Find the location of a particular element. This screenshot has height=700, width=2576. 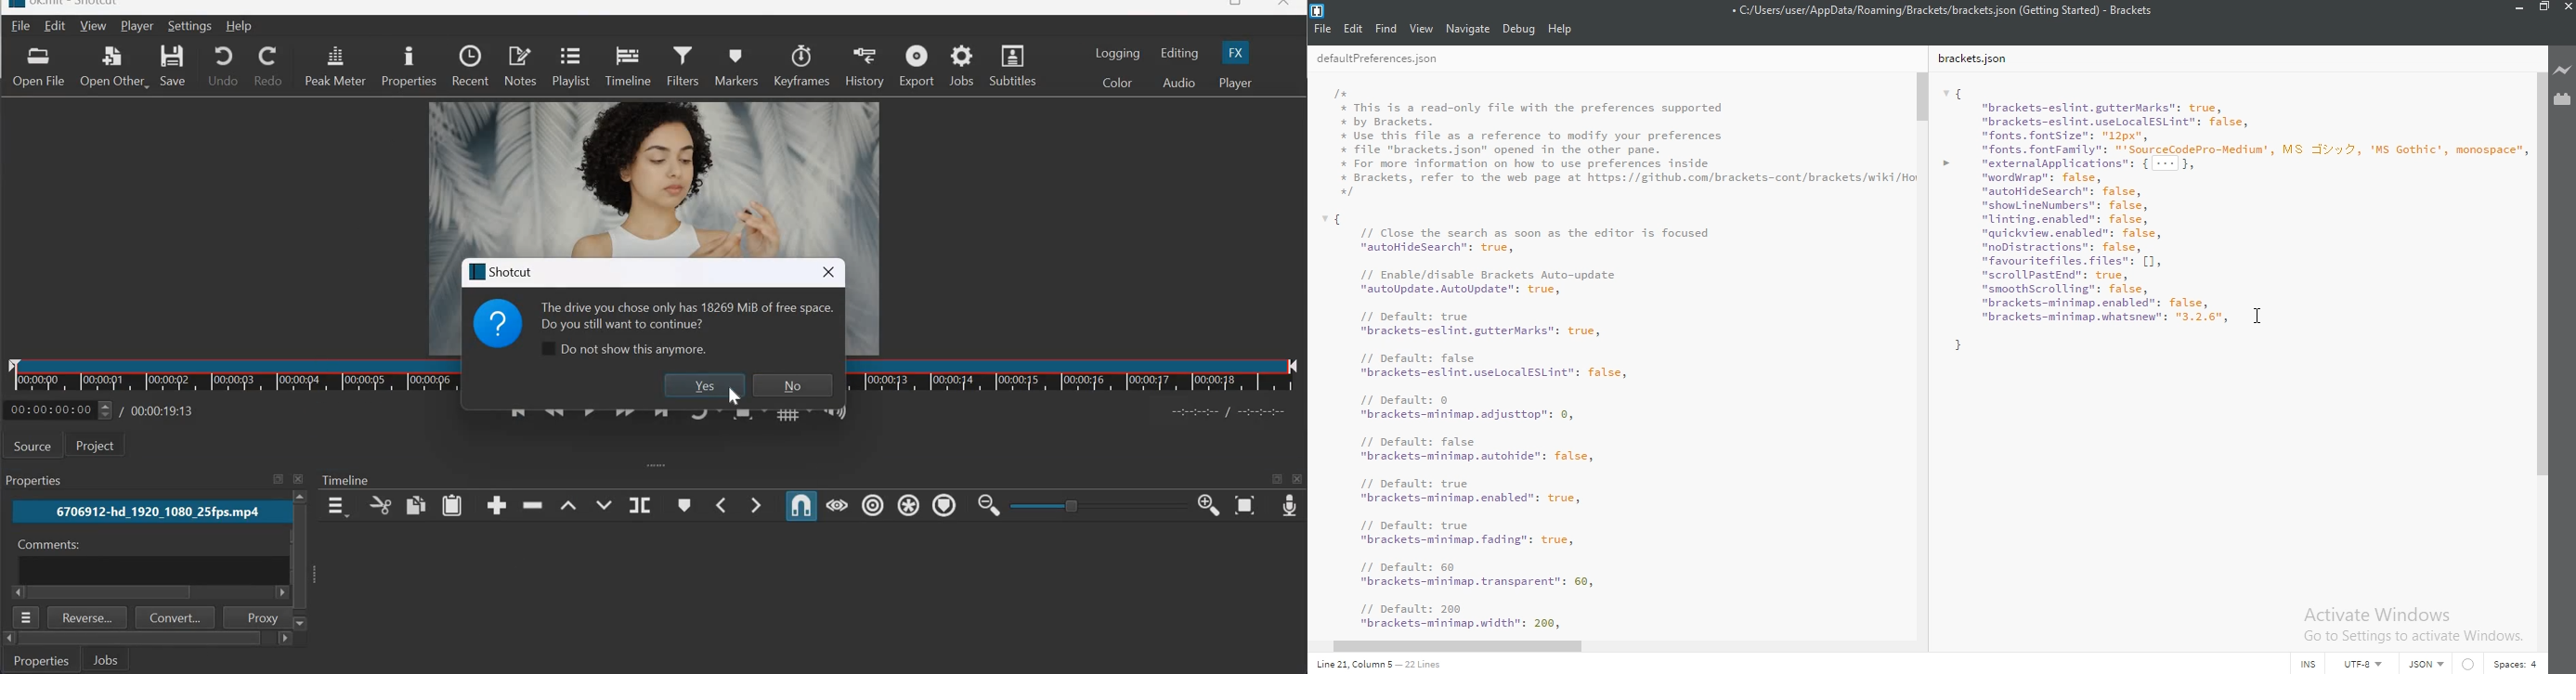

FX is located at coordinates (1237, 51).